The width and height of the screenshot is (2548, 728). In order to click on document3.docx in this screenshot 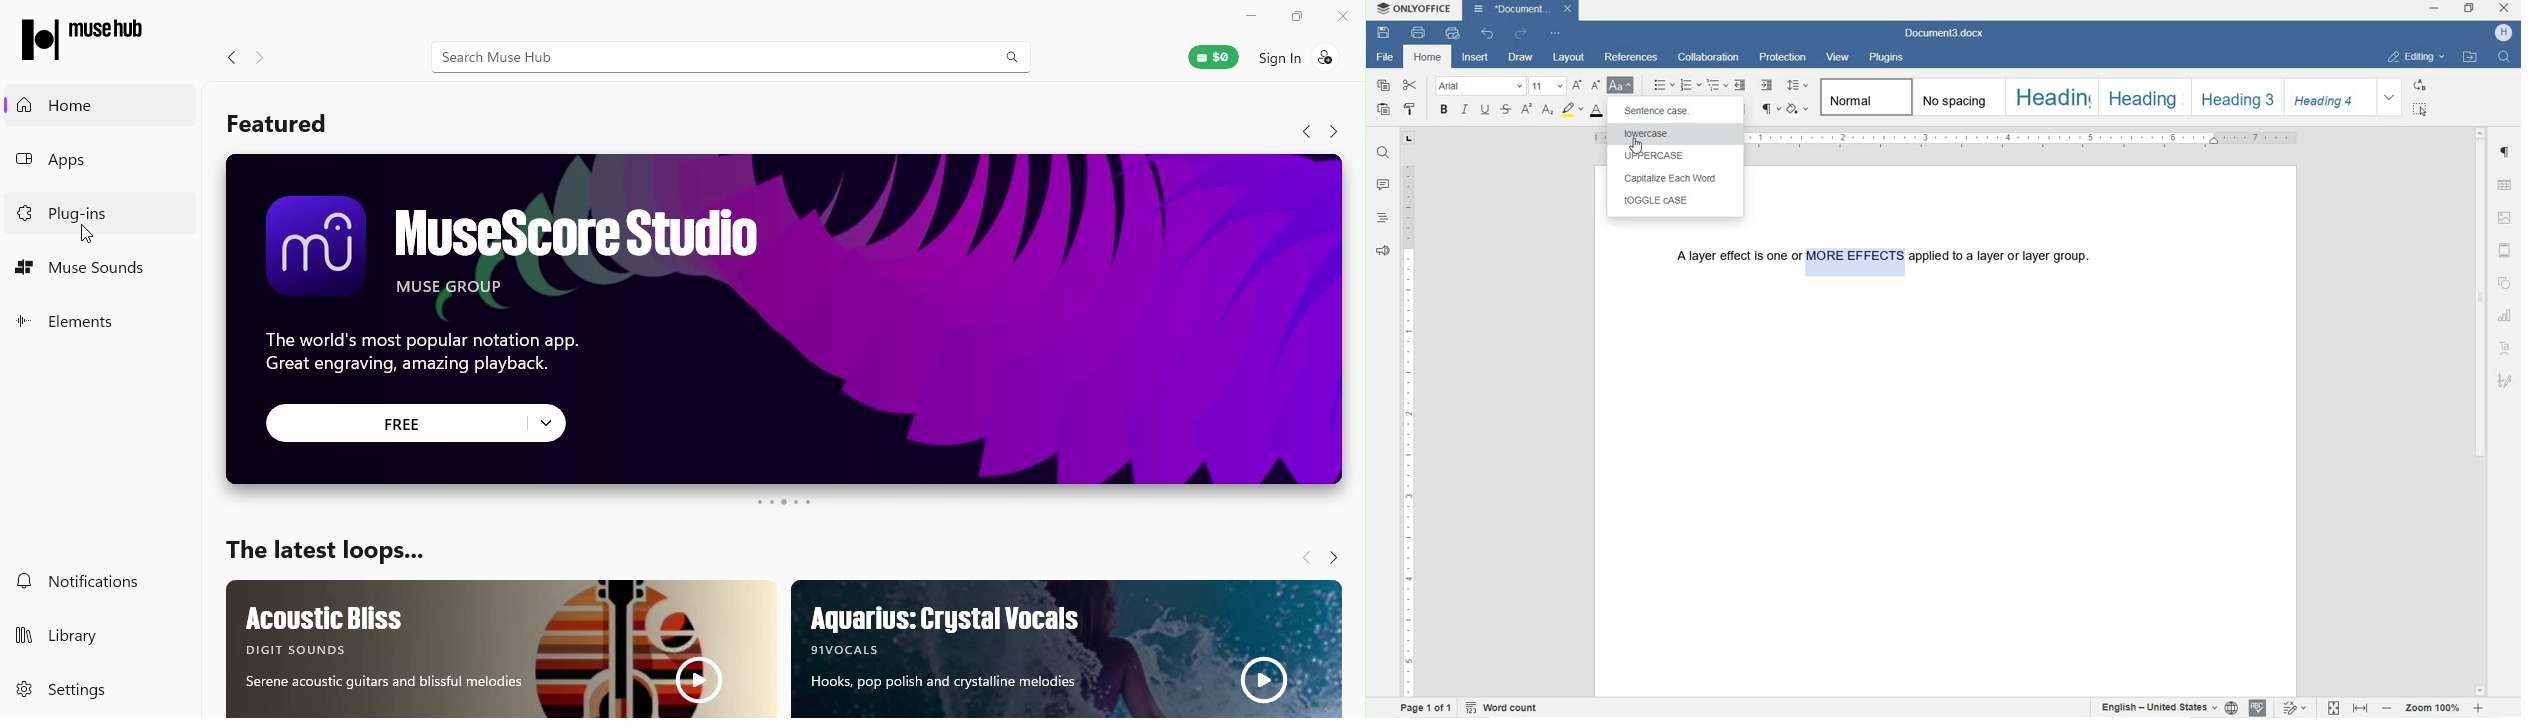, I will do `click(1947, 34)`.